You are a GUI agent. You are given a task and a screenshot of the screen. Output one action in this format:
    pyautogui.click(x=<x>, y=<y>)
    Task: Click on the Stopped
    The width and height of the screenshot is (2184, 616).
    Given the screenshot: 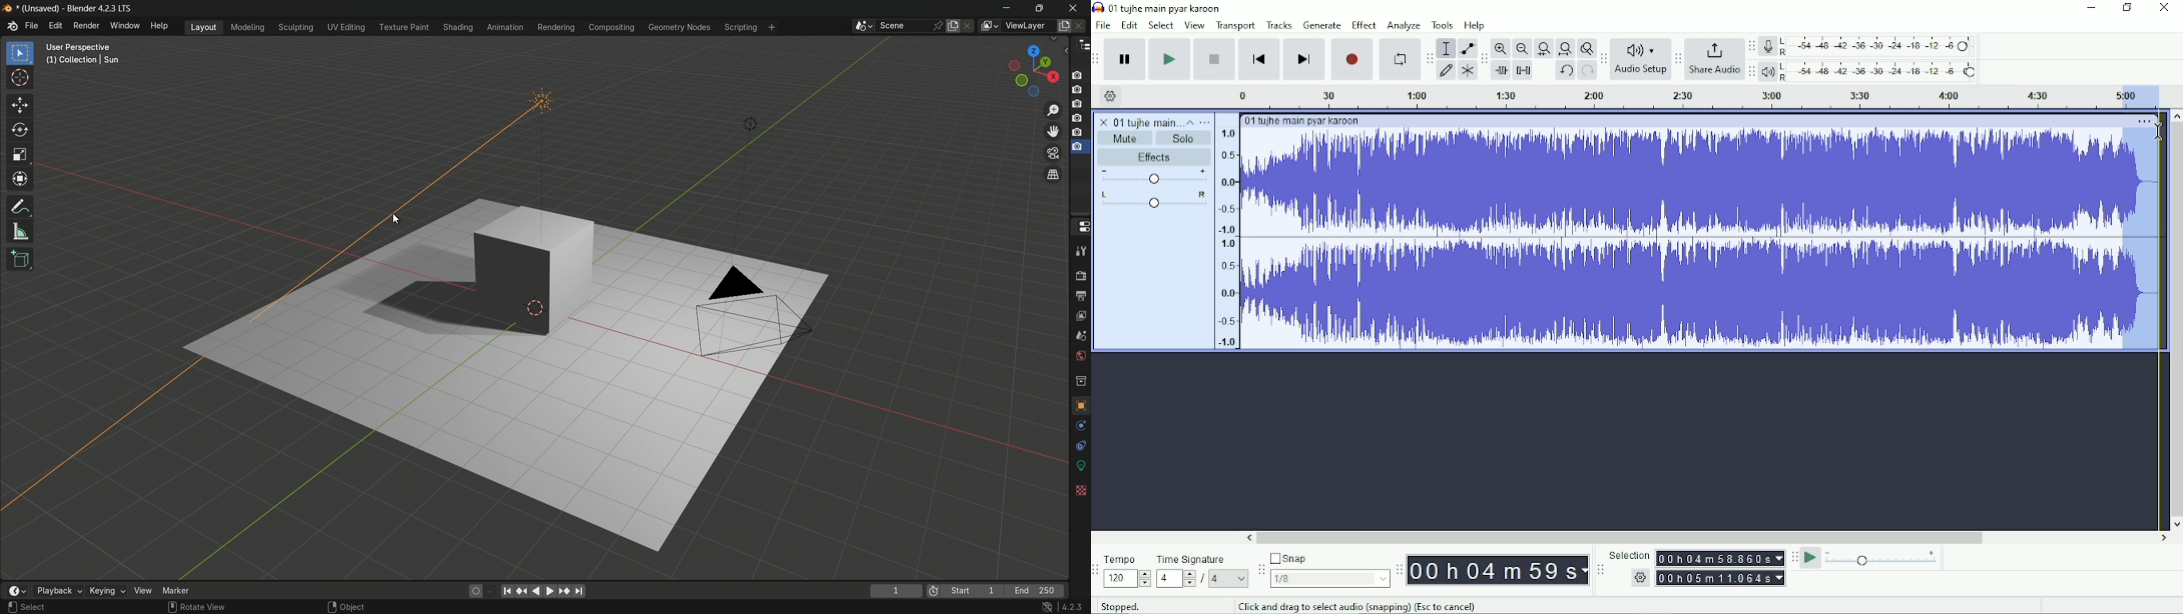 What is the action you would take?
    pyautogui.click(x=1118, y=607)
    